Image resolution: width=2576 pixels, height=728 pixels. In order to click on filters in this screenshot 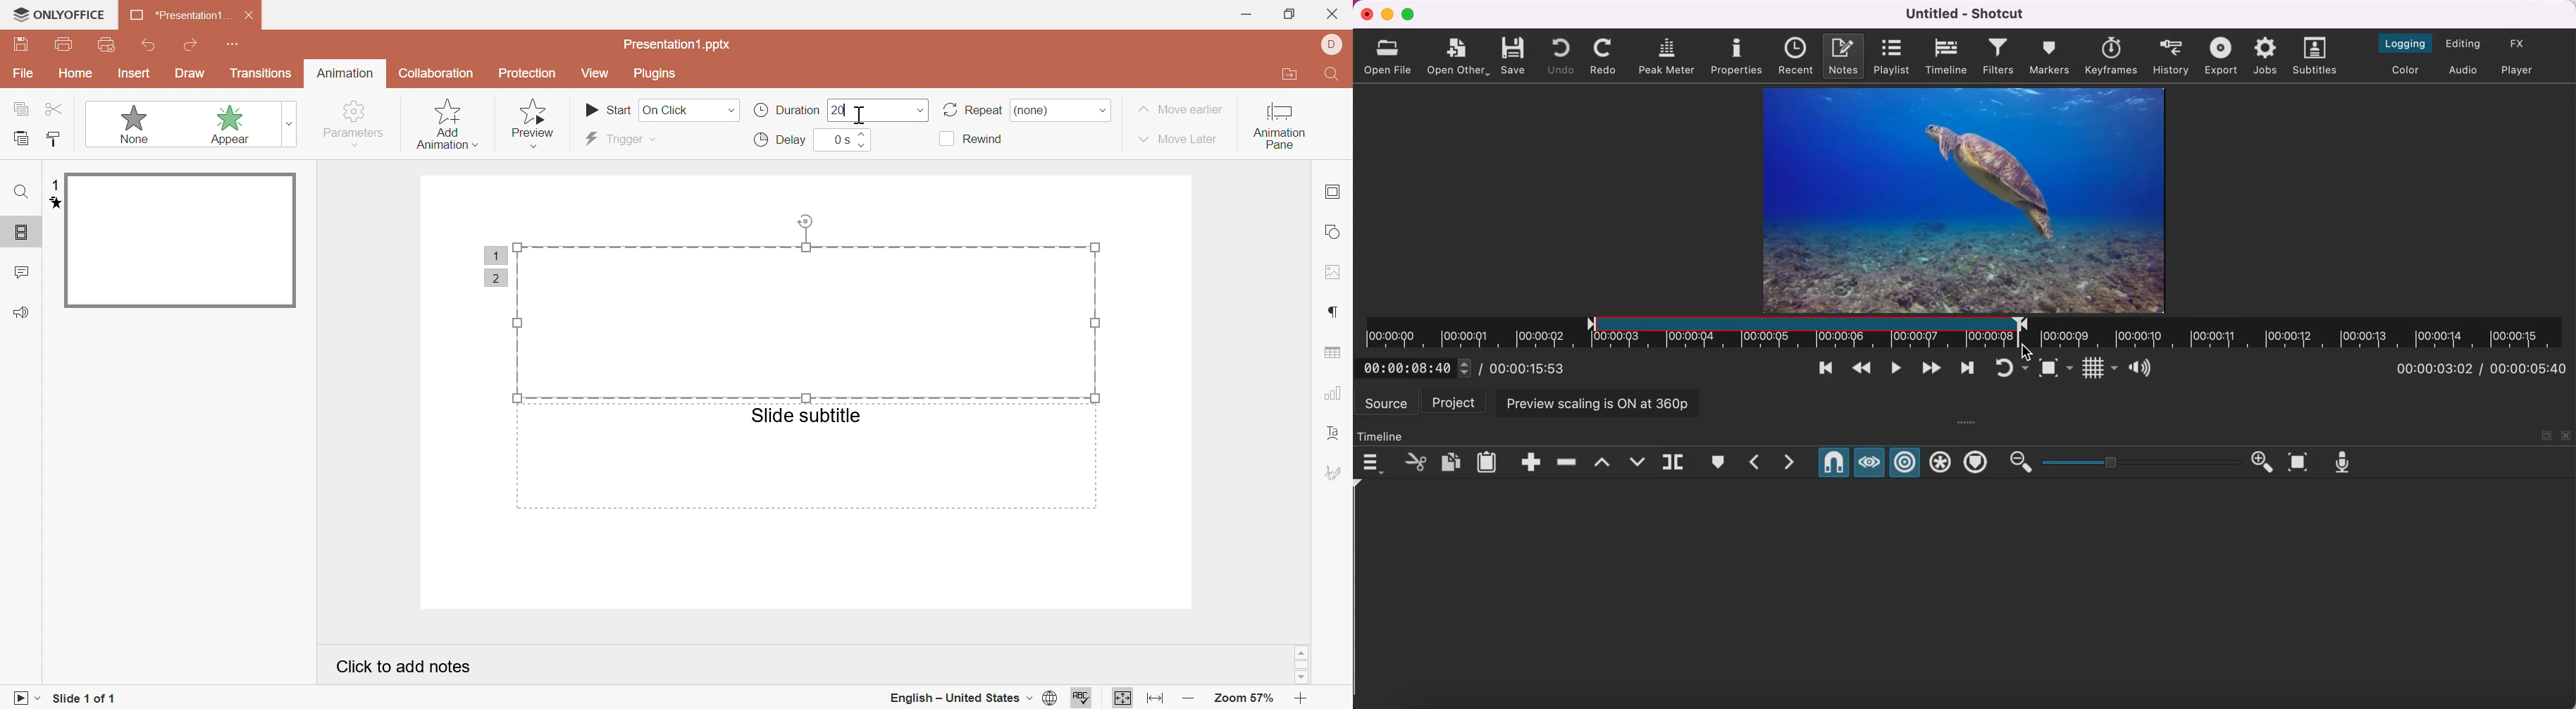, I will do `click(1999, 57)`.